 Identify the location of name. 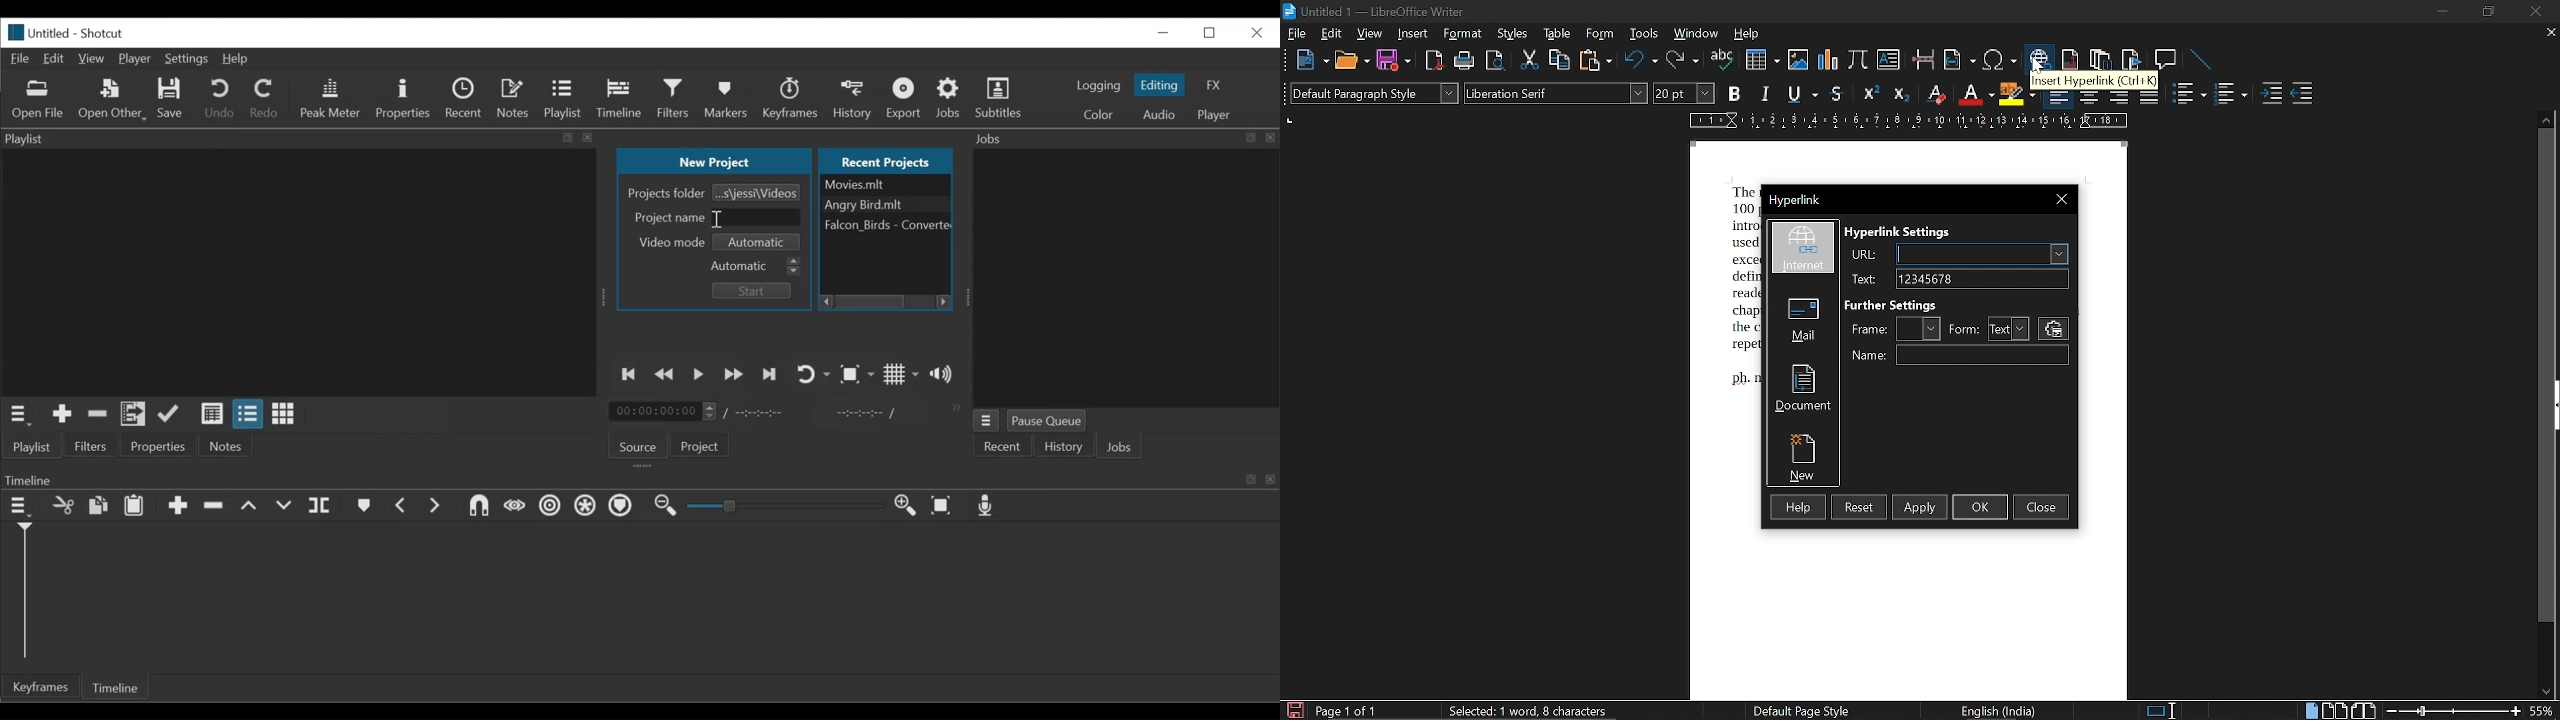
(1869, 355).